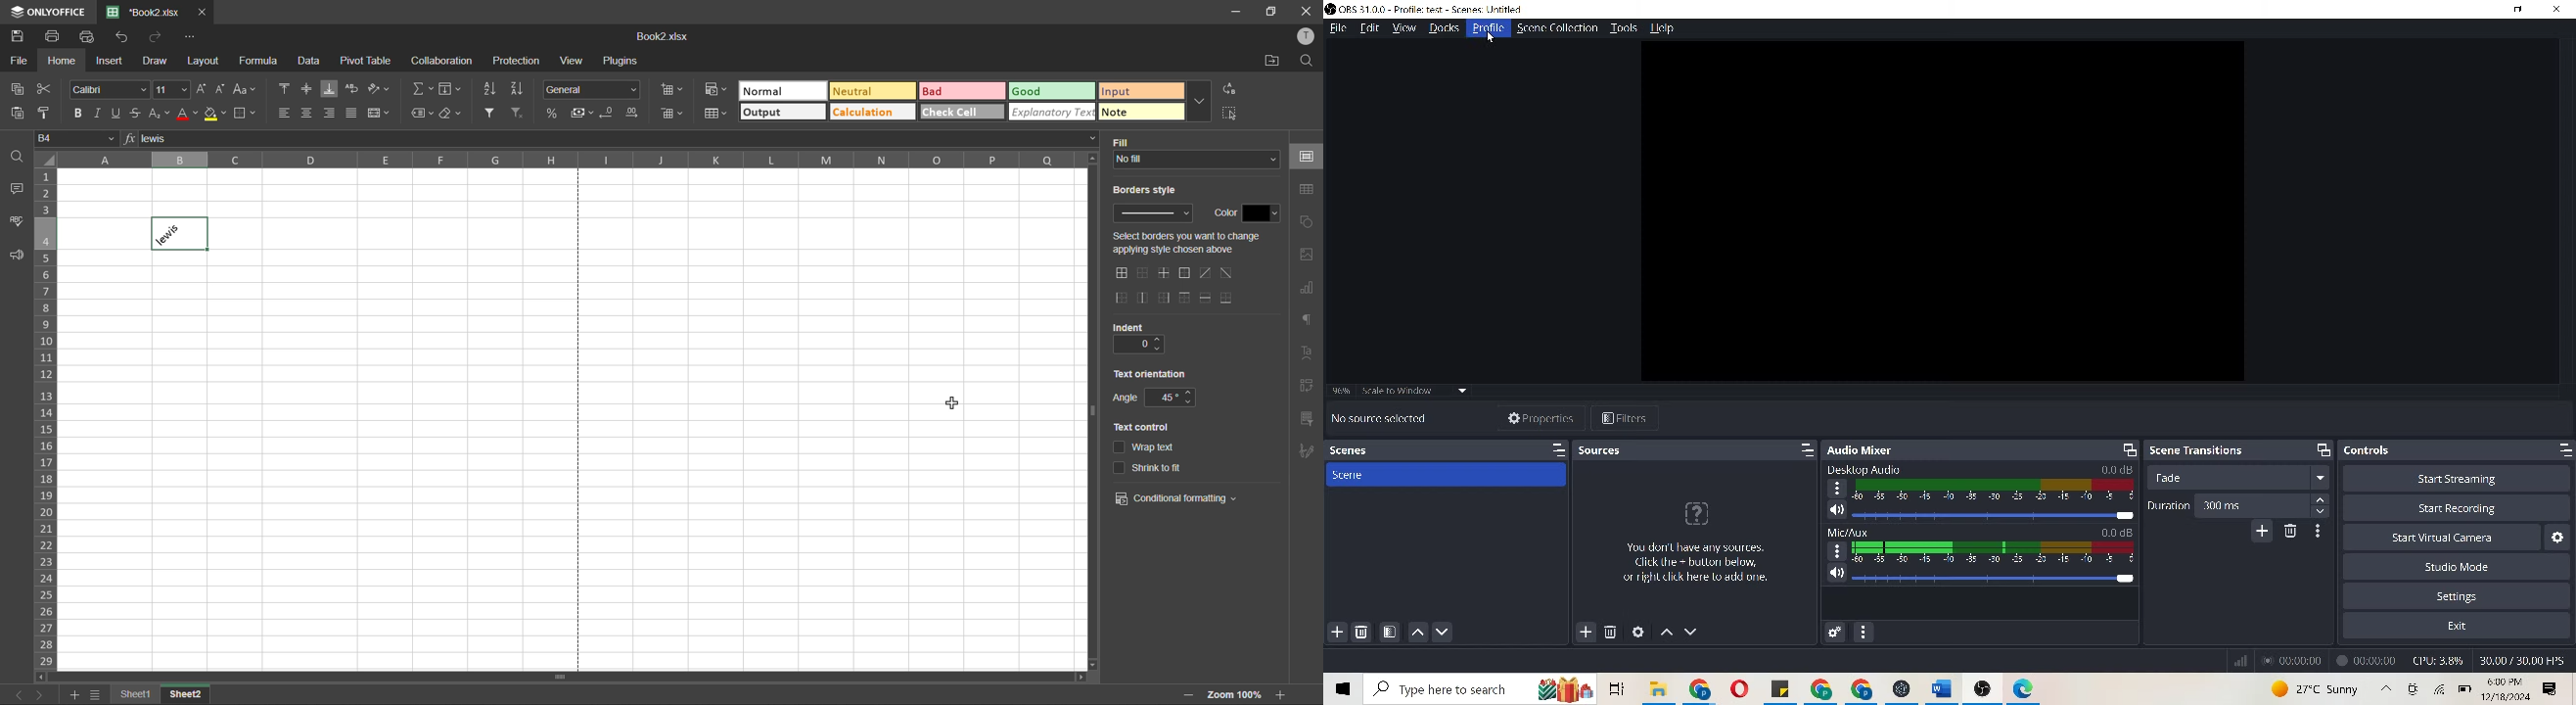  Describe the element at coordinates (1584, 631) in the screenshot. I see `add sources` at that location.